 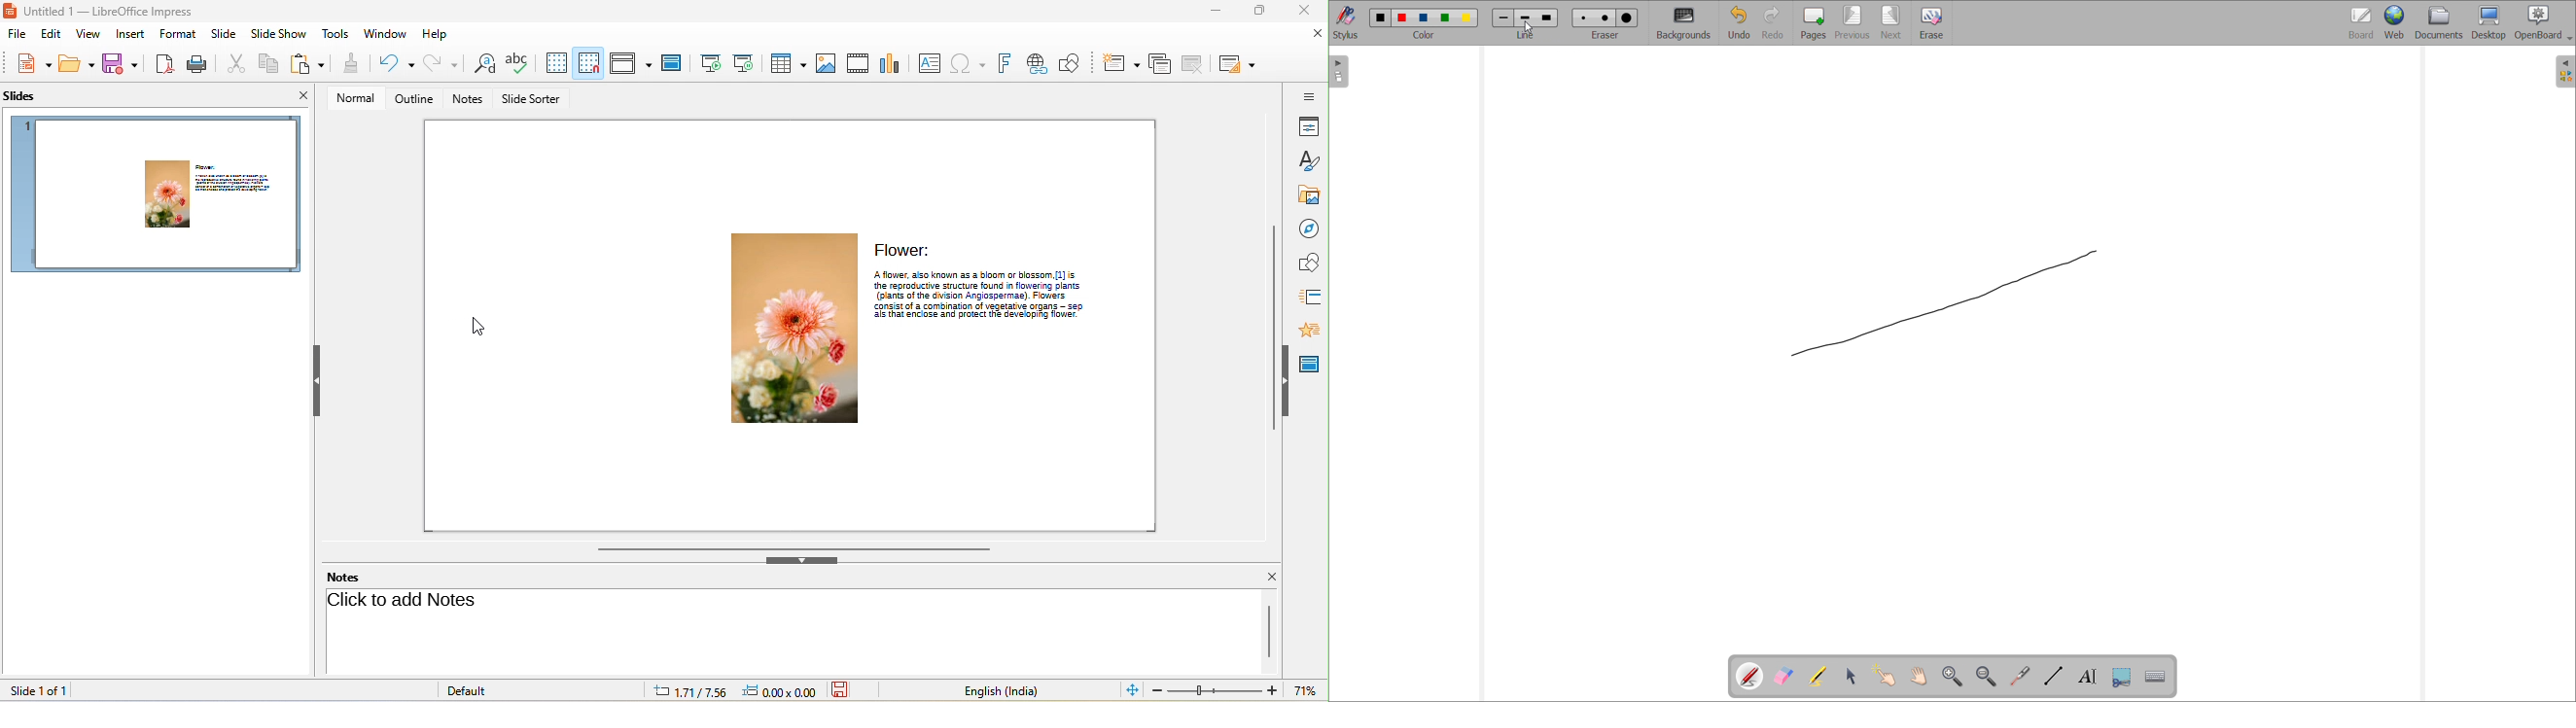 What do you see at coordinates (1892, 23) in the screenshot?
I see `next page` at bounding box center [1892, 23].